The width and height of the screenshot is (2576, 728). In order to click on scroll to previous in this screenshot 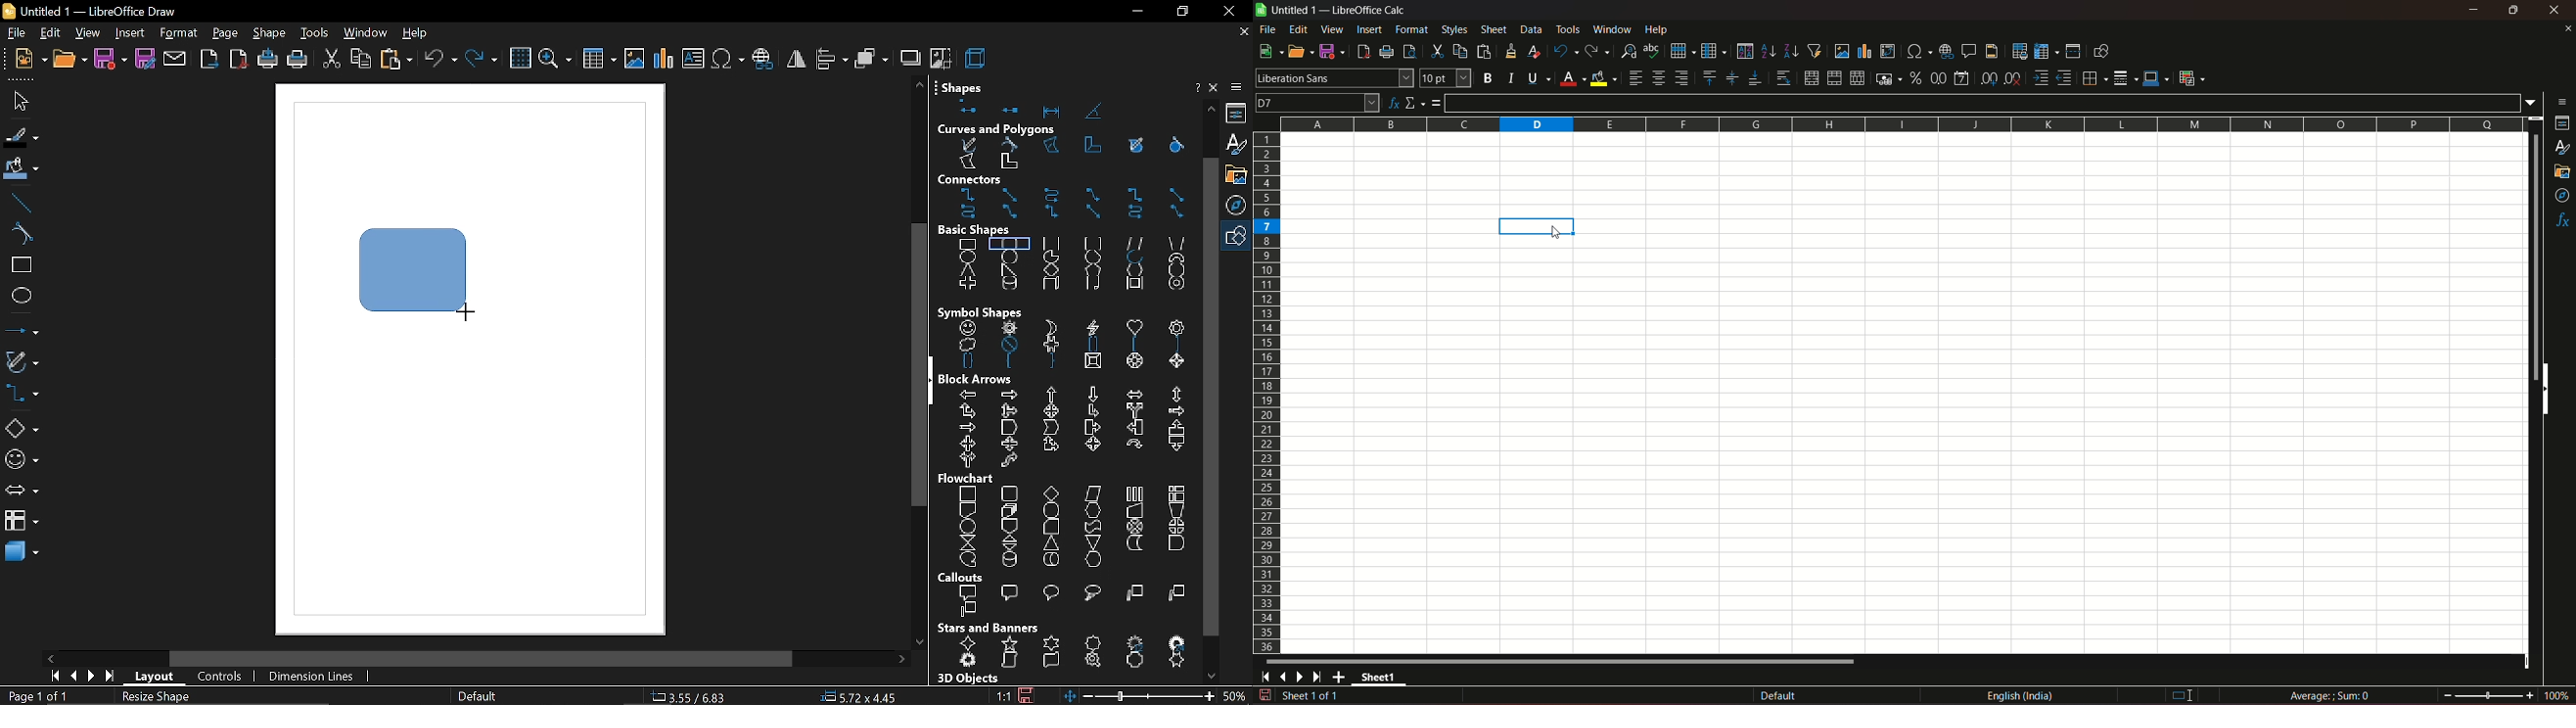, I will do `click(1284, 678)`.